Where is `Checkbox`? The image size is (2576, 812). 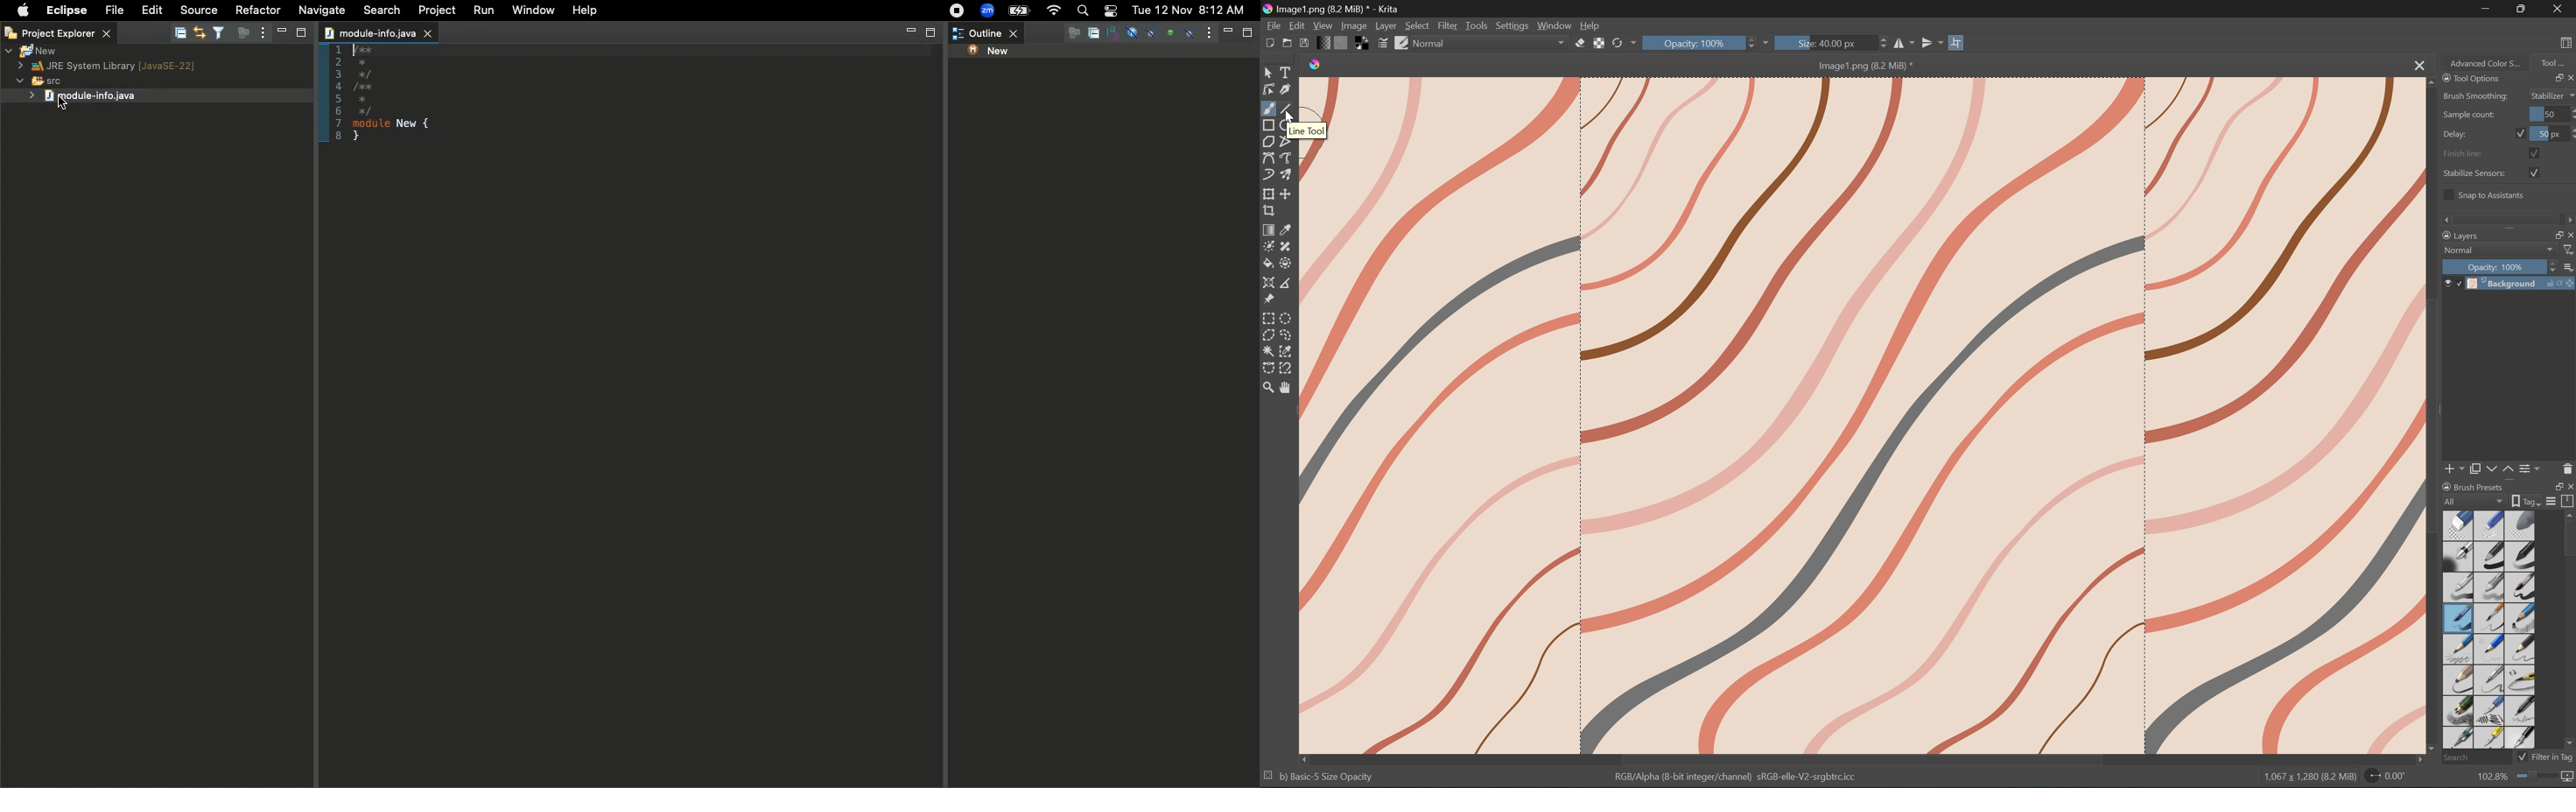
Checkbox is located at coordinates (2522, 757).